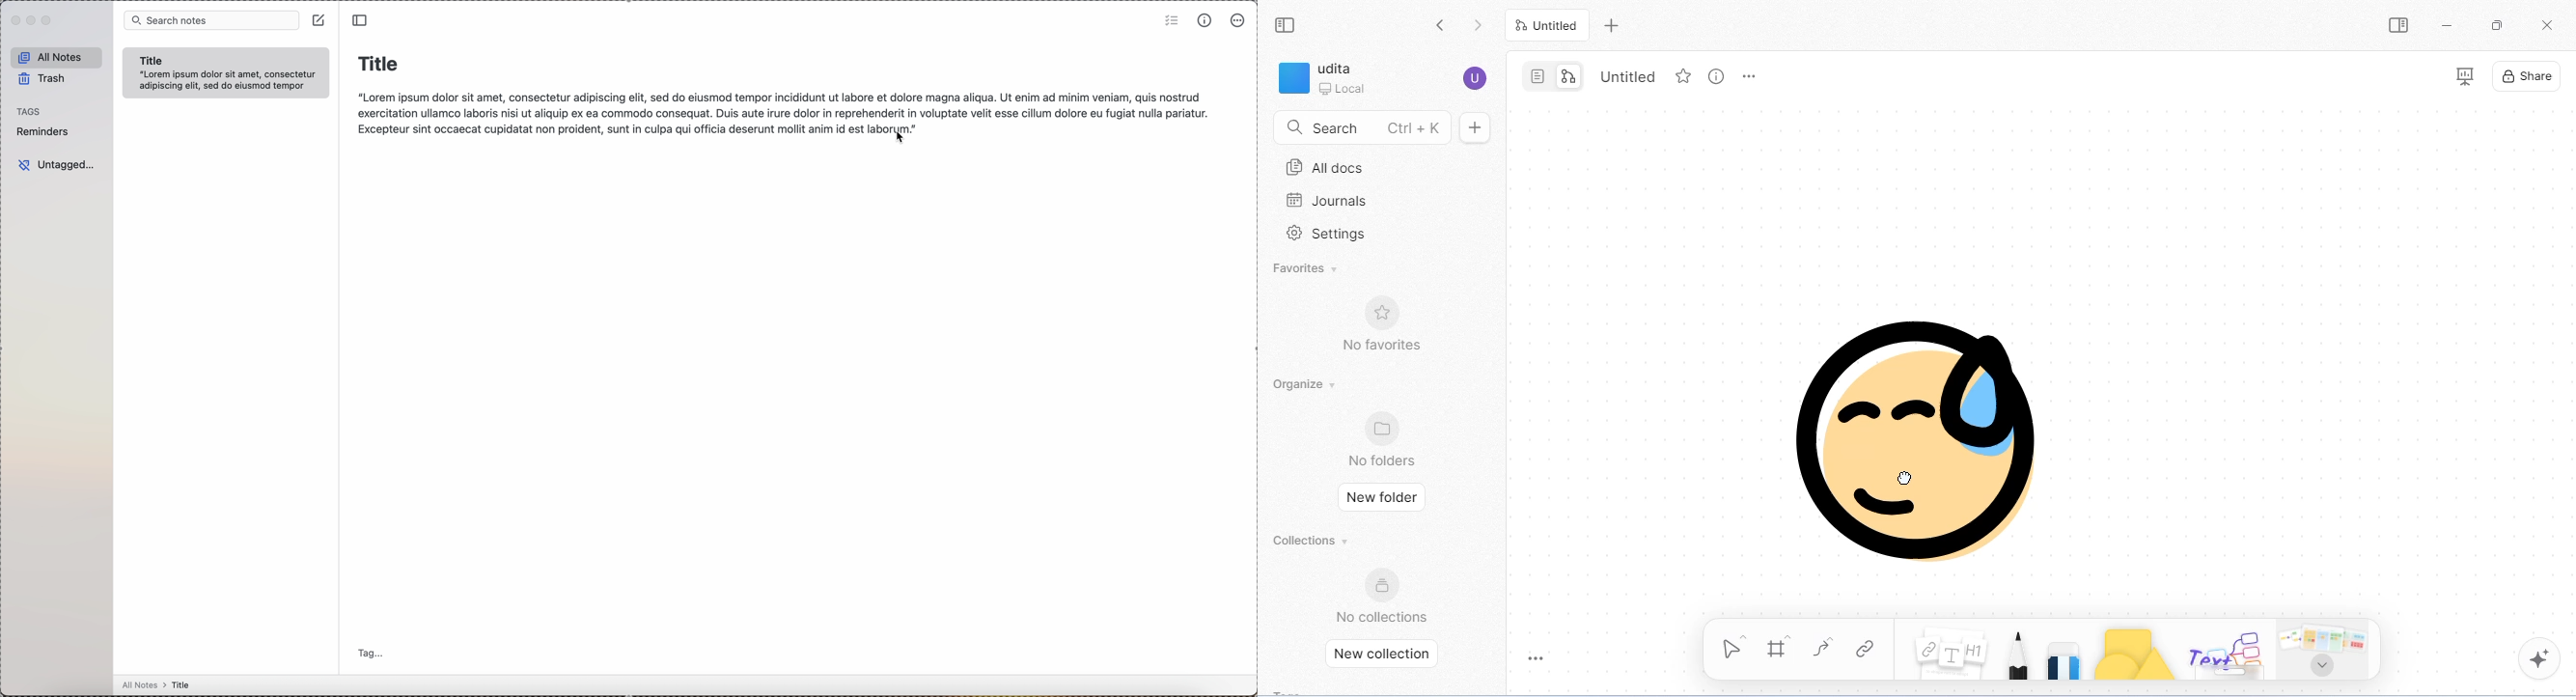  What do you see at coordinates (1478, 26) in the screenshot?
I see `go forward` at bounding box center [1478, 26].